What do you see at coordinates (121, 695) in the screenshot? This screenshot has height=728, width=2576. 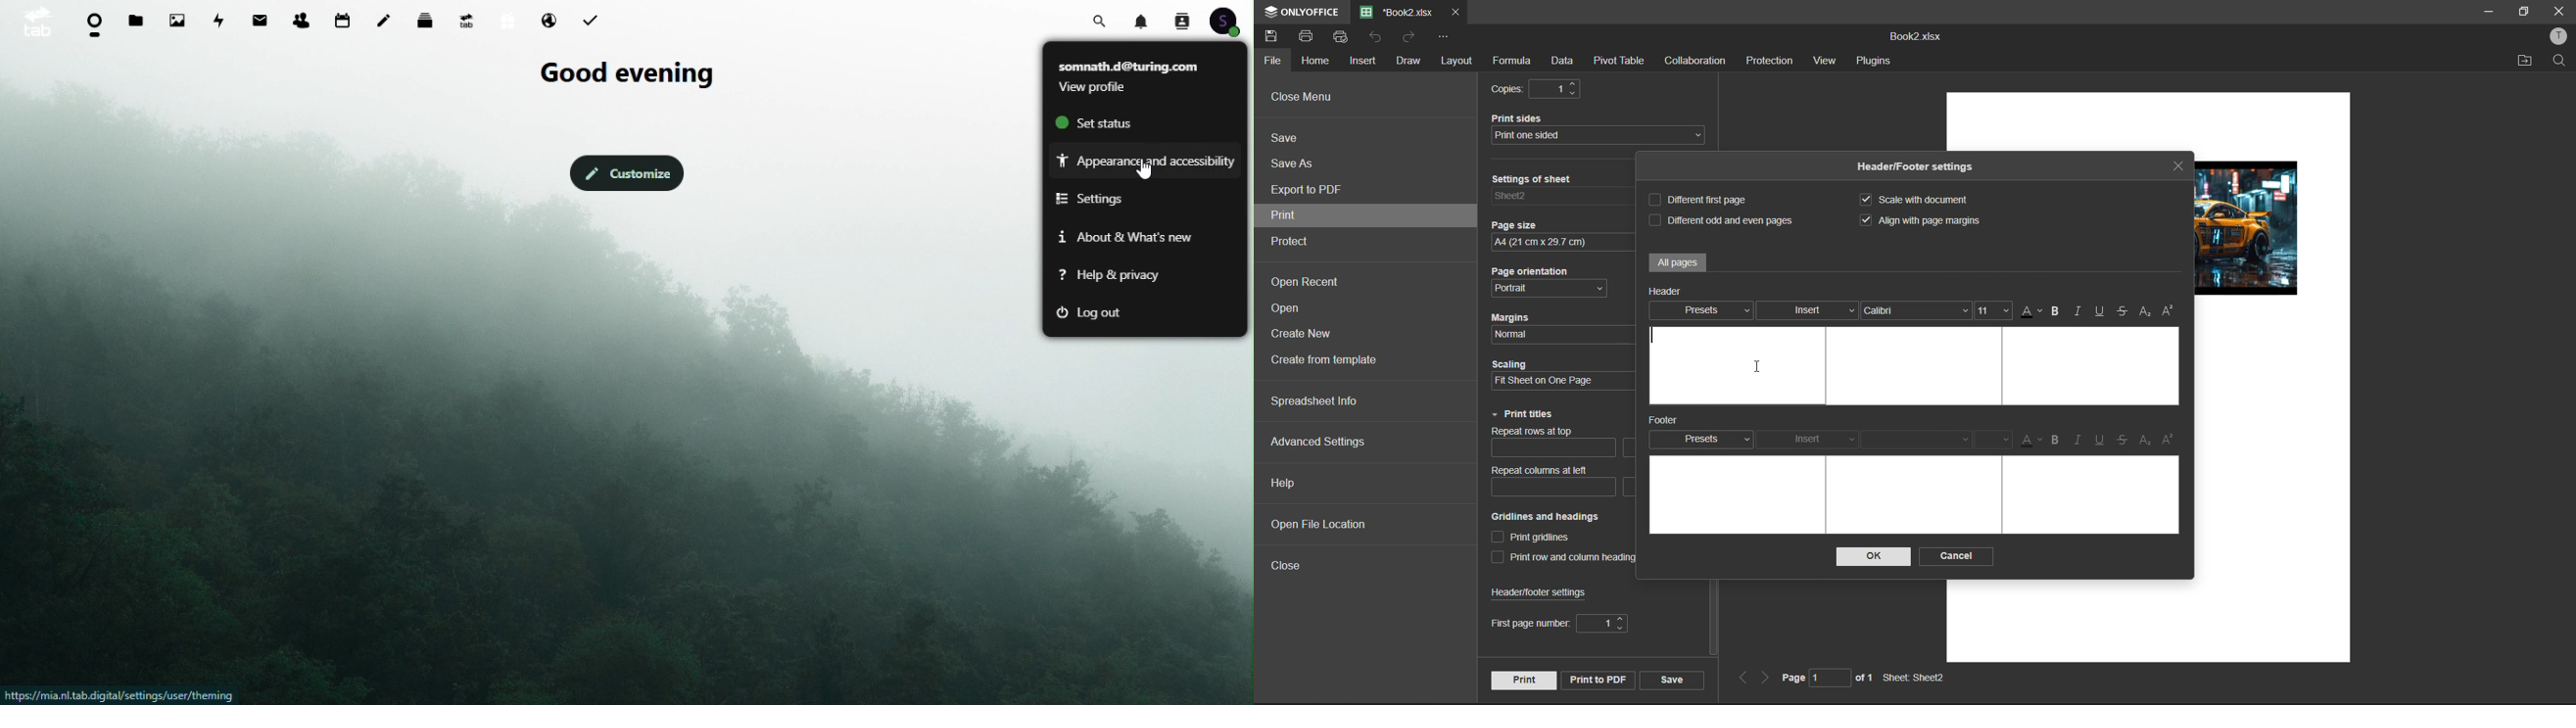 I see `Link` at bounding box center [121, 695].